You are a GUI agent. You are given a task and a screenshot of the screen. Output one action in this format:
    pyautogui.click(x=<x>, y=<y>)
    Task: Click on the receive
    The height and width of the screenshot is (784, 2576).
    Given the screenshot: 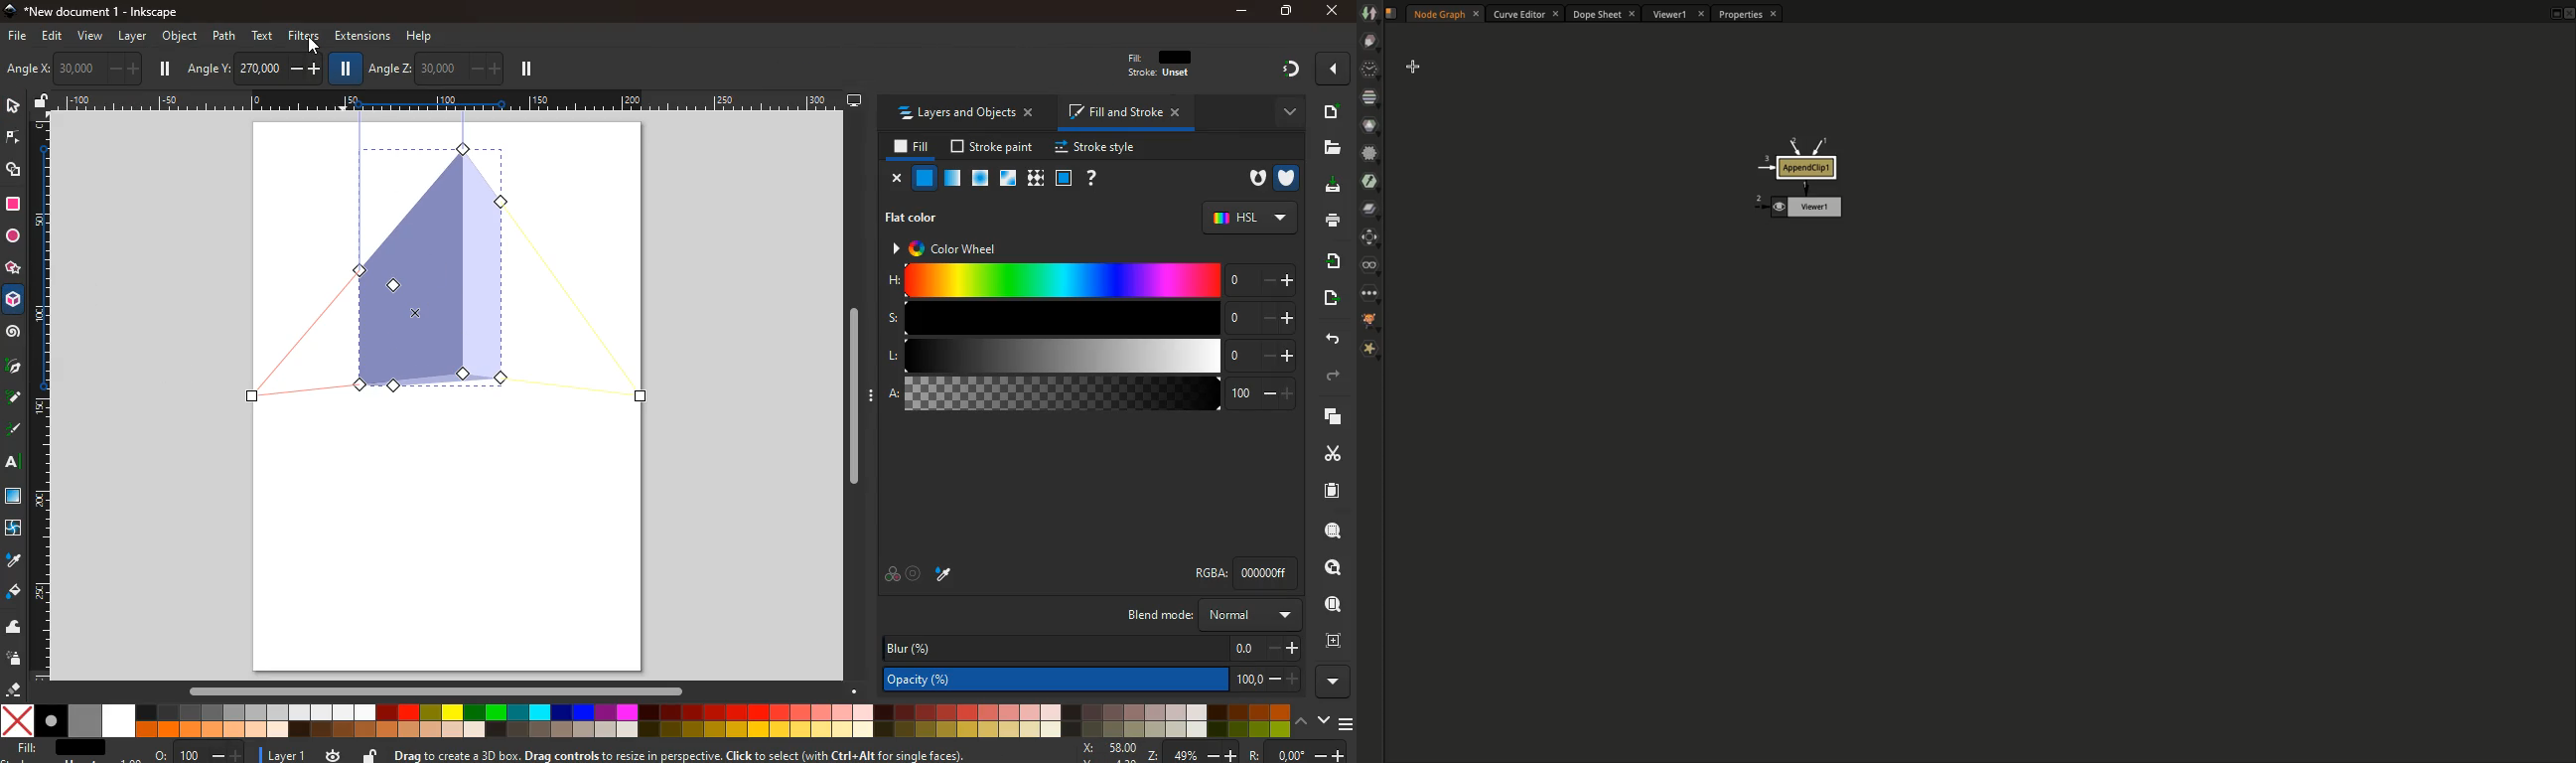 What is the action you would take?
    pyautogui.click(x=1327, y=260)
    